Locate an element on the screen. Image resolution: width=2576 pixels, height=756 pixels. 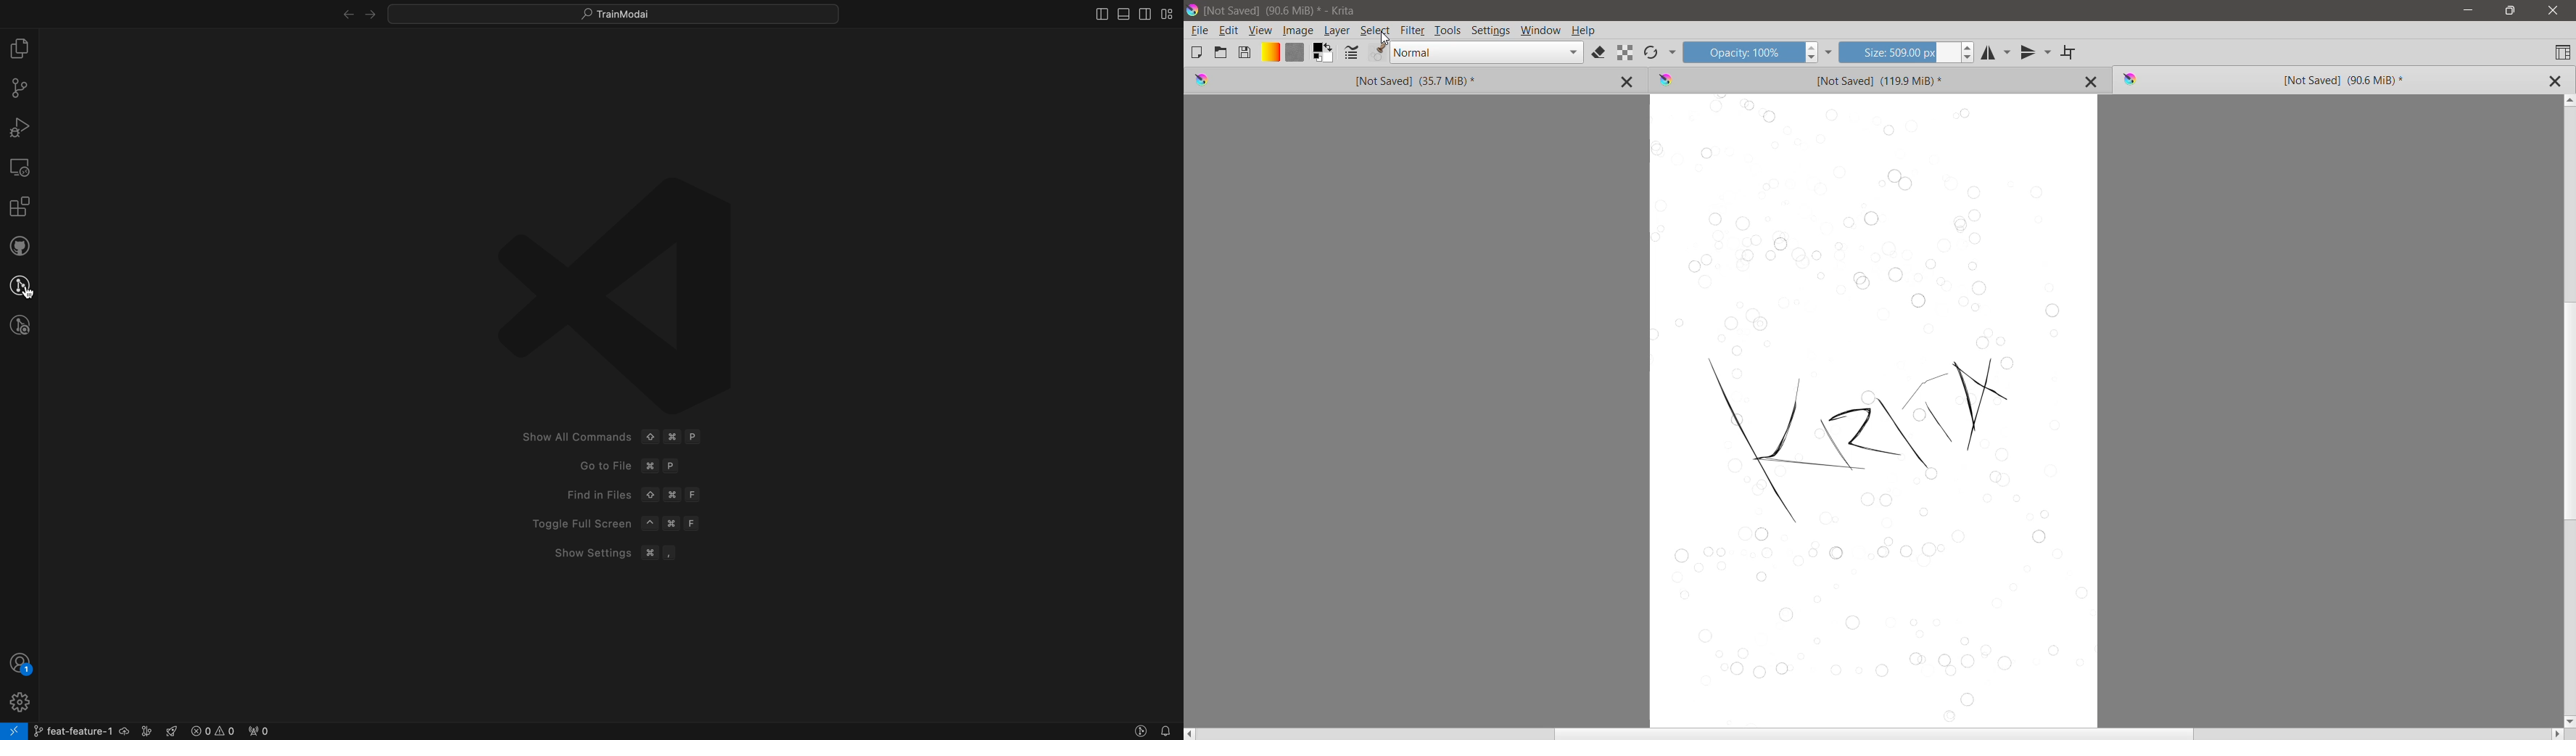
Fie Title, Size - Application Name is located at coordinates (1284, 11).